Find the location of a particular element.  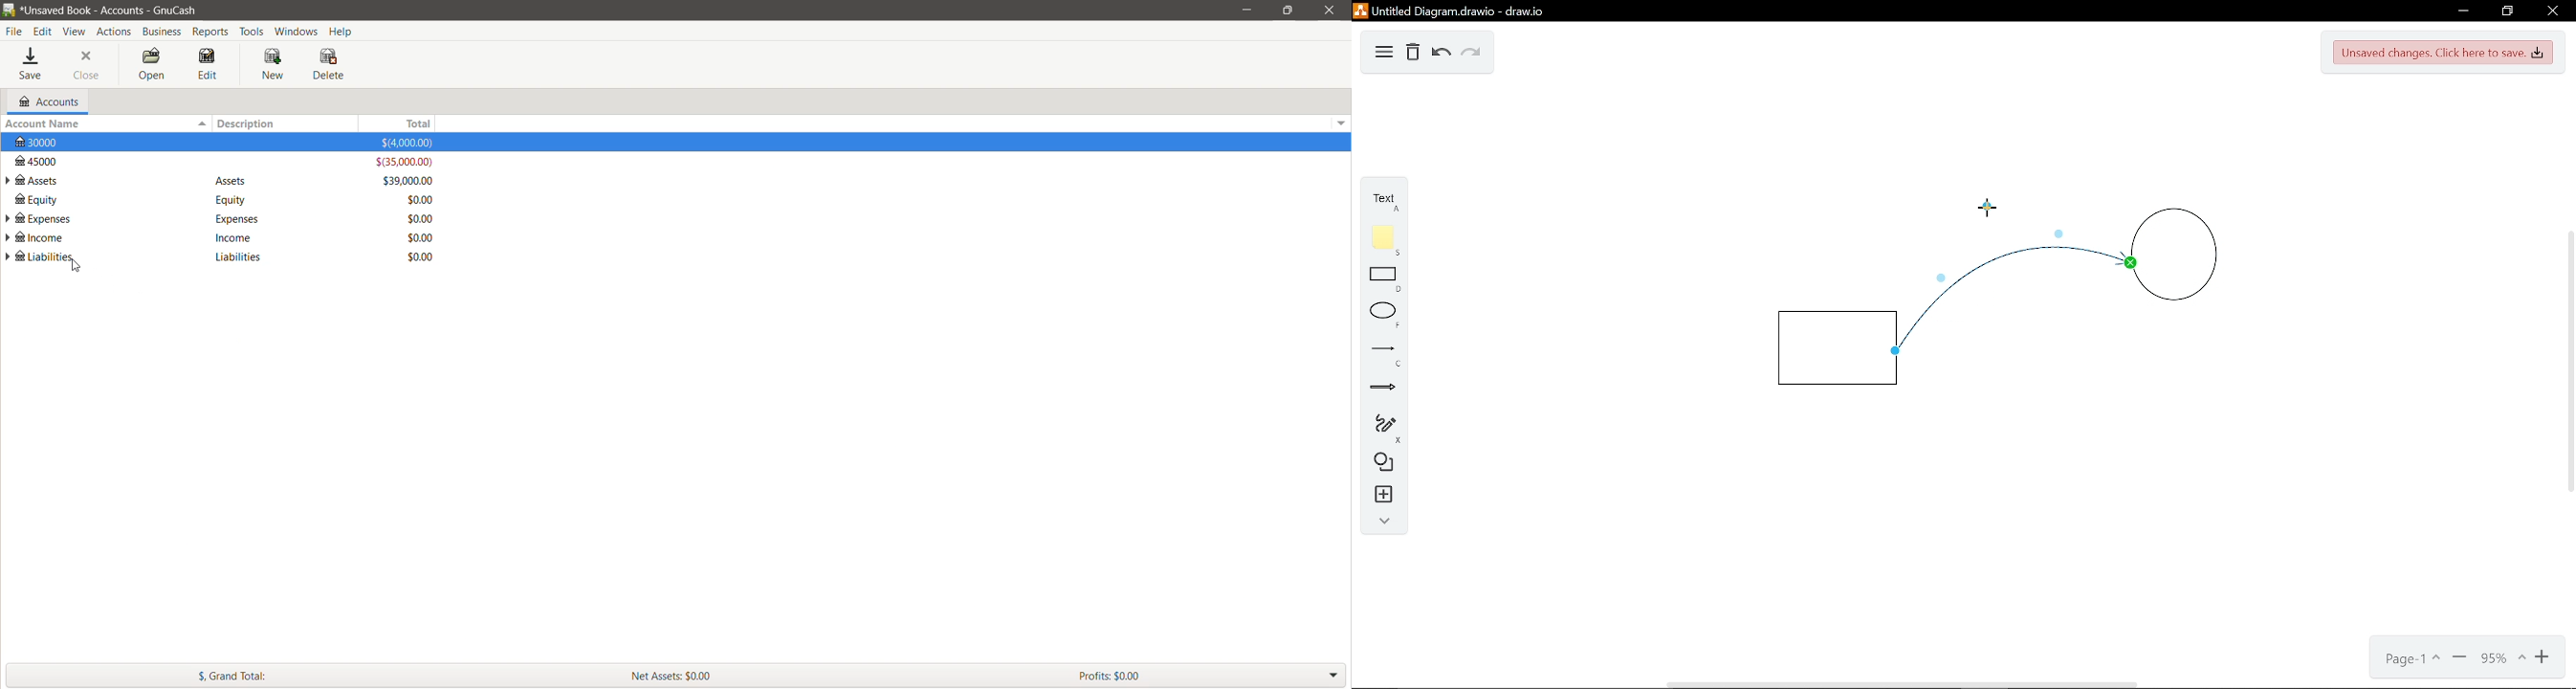

details of the account "Assets" is located at coordinates (232, 182).